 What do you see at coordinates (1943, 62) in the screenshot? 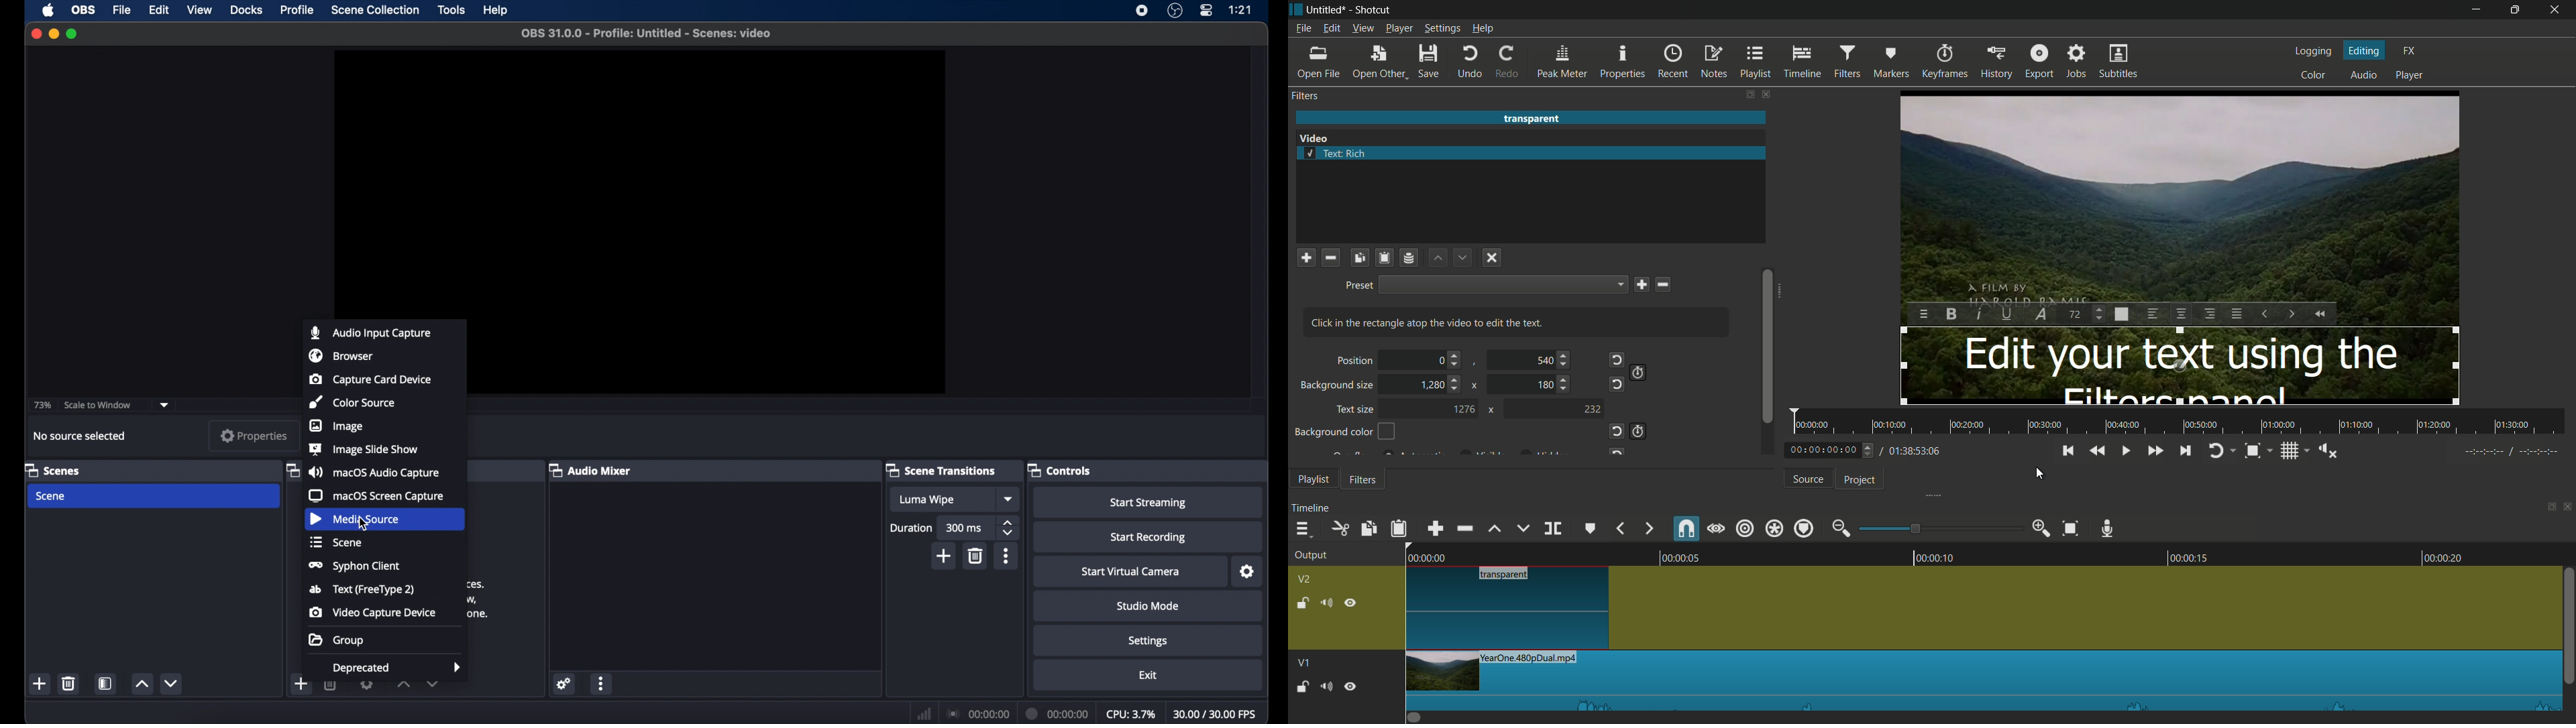
I see `keyframes` at bounding box center [1943, 62].